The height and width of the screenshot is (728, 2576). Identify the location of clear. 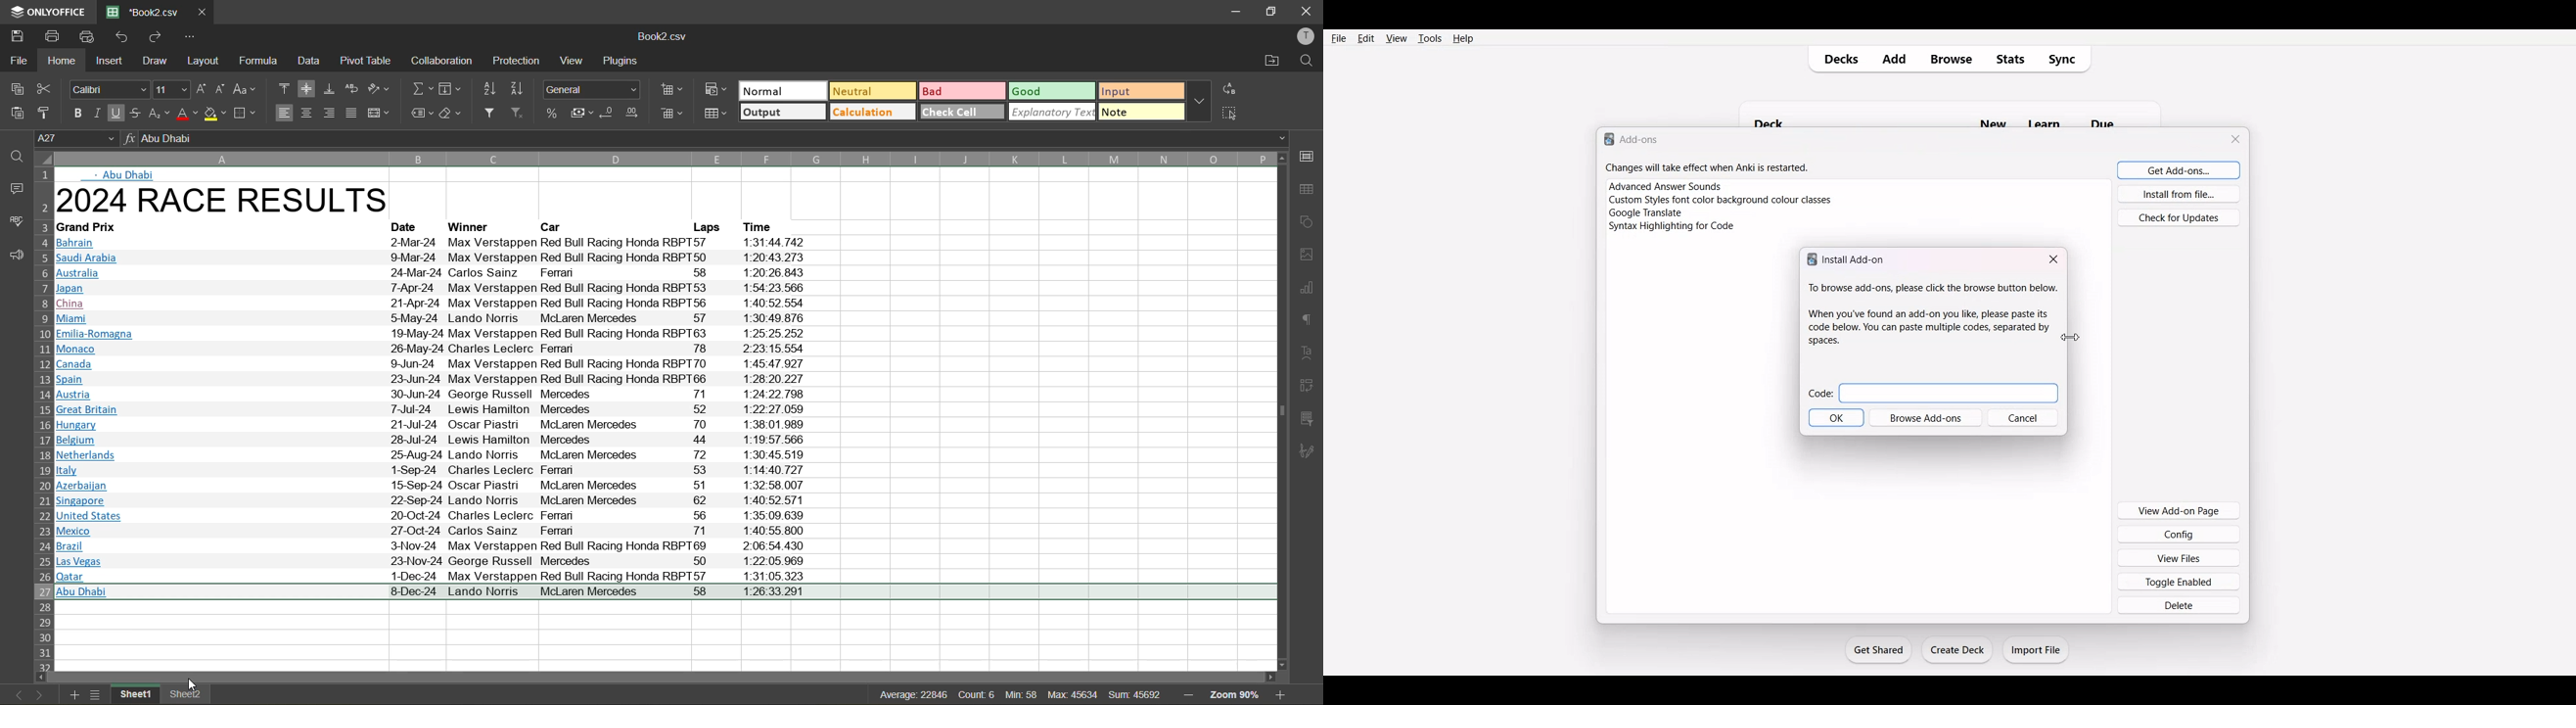
(452, 113).